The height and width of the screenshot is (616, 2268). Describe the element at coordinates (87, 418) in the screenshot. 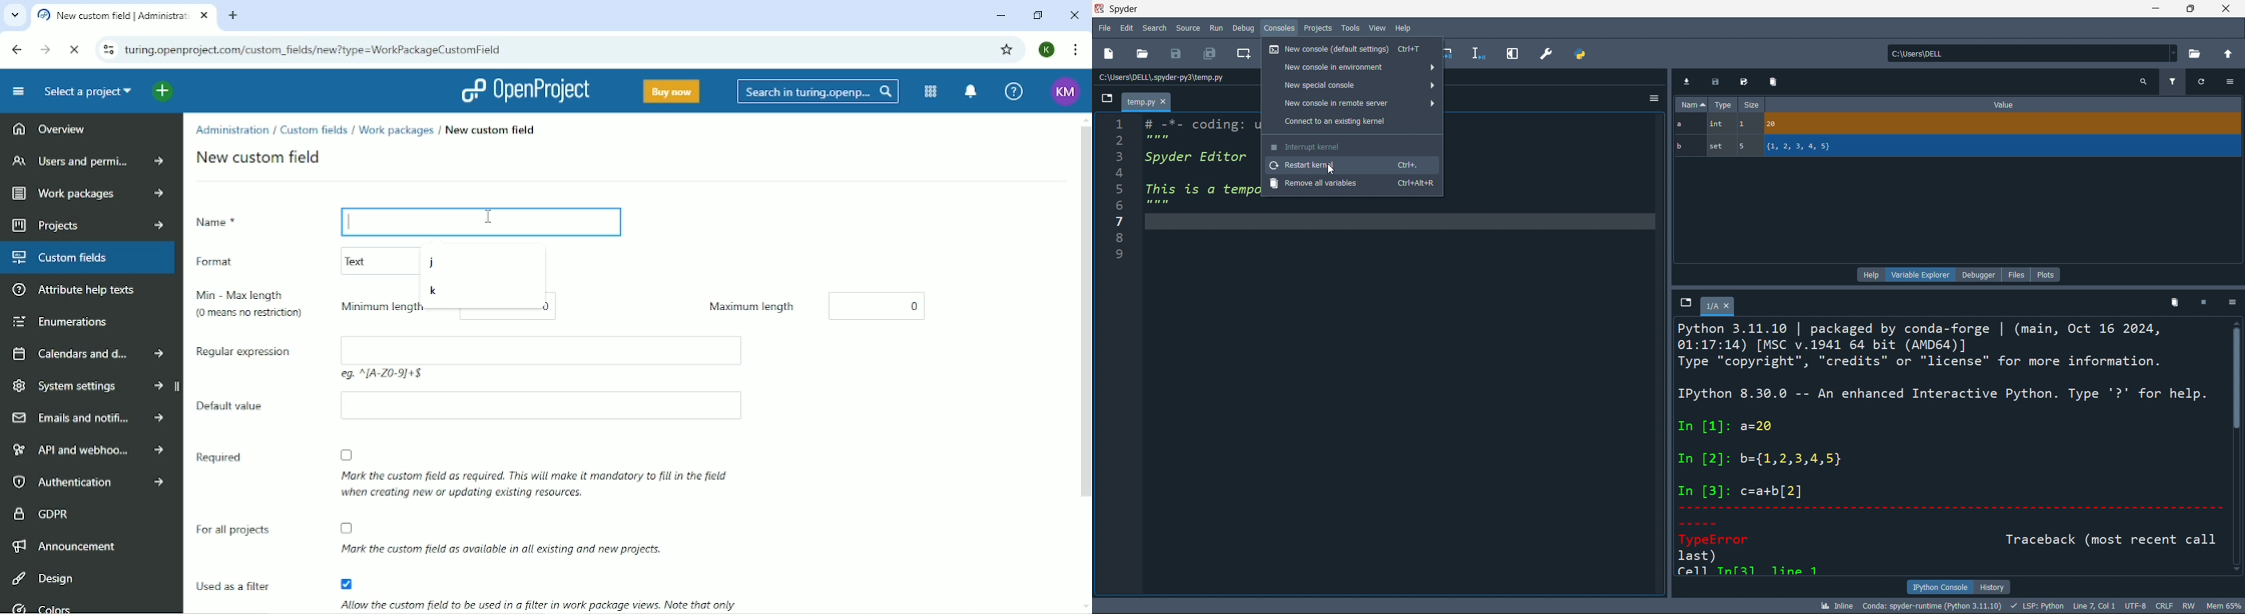

I see `Emails and notifications` at that location.